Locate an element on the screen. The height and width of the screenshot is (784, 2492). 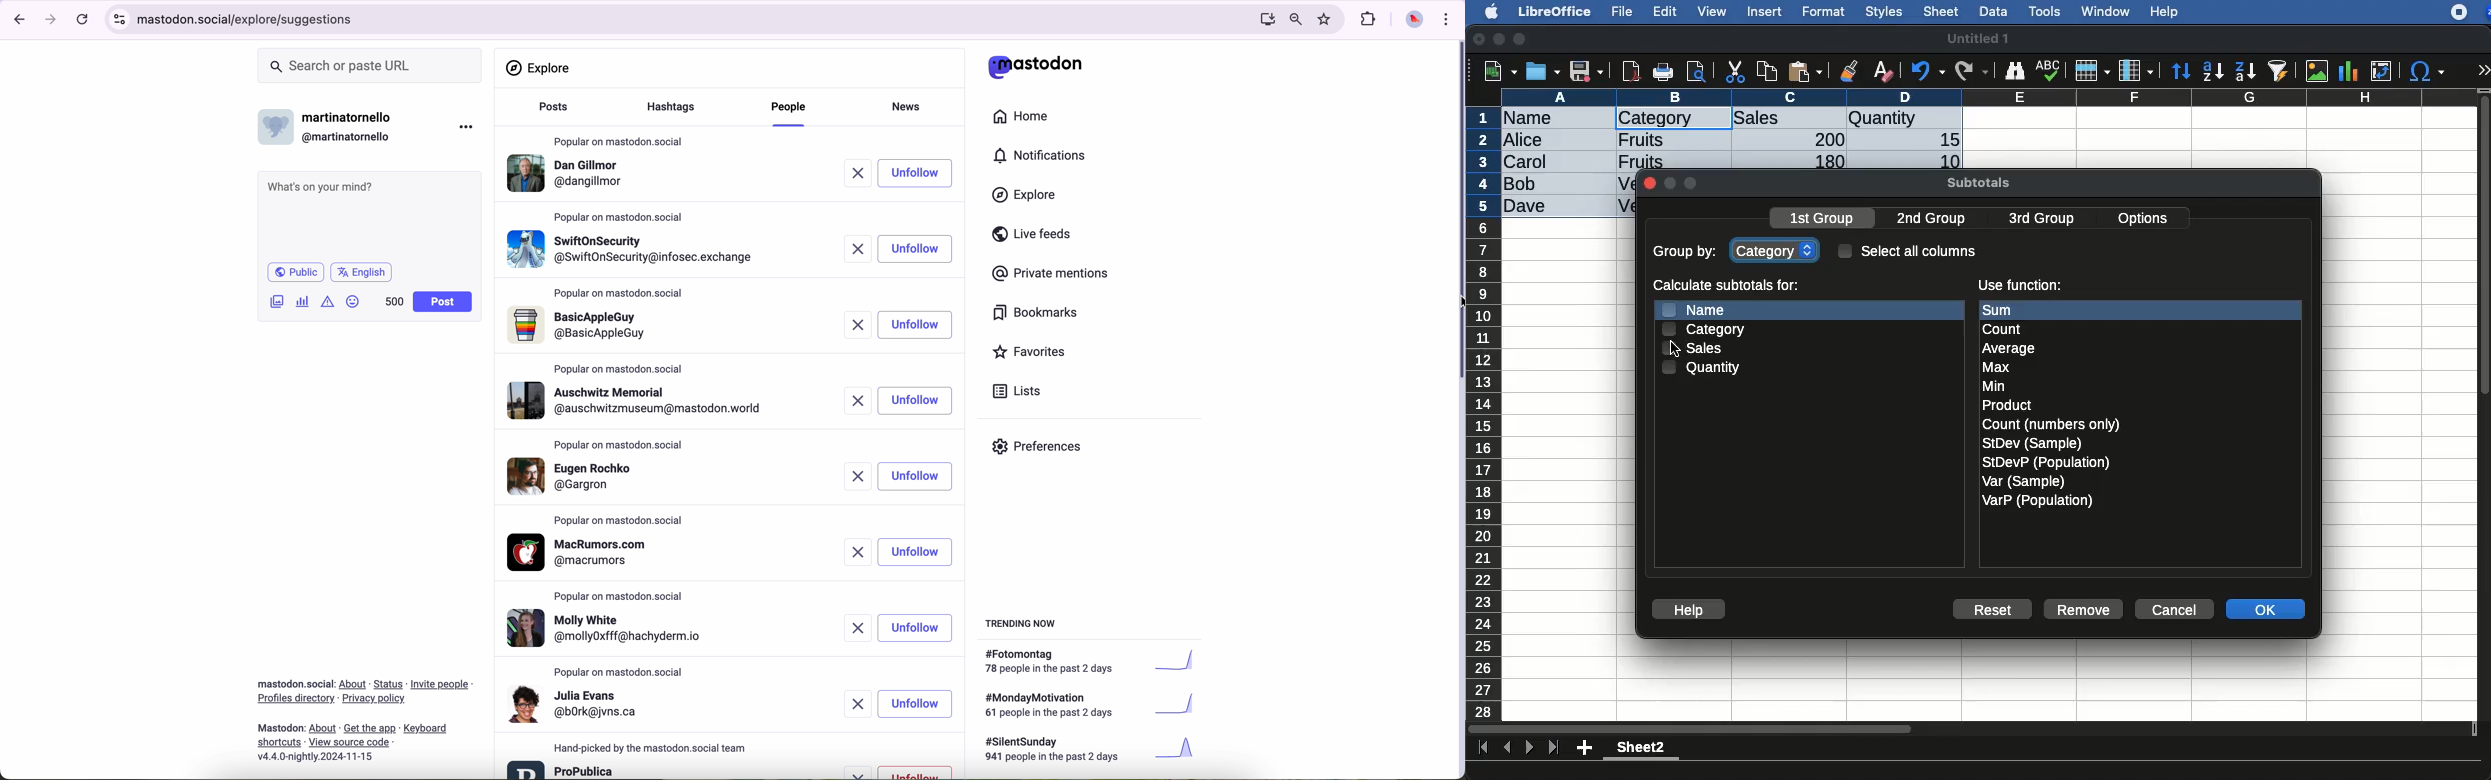
favorites is located at coordinates (1327, 20).